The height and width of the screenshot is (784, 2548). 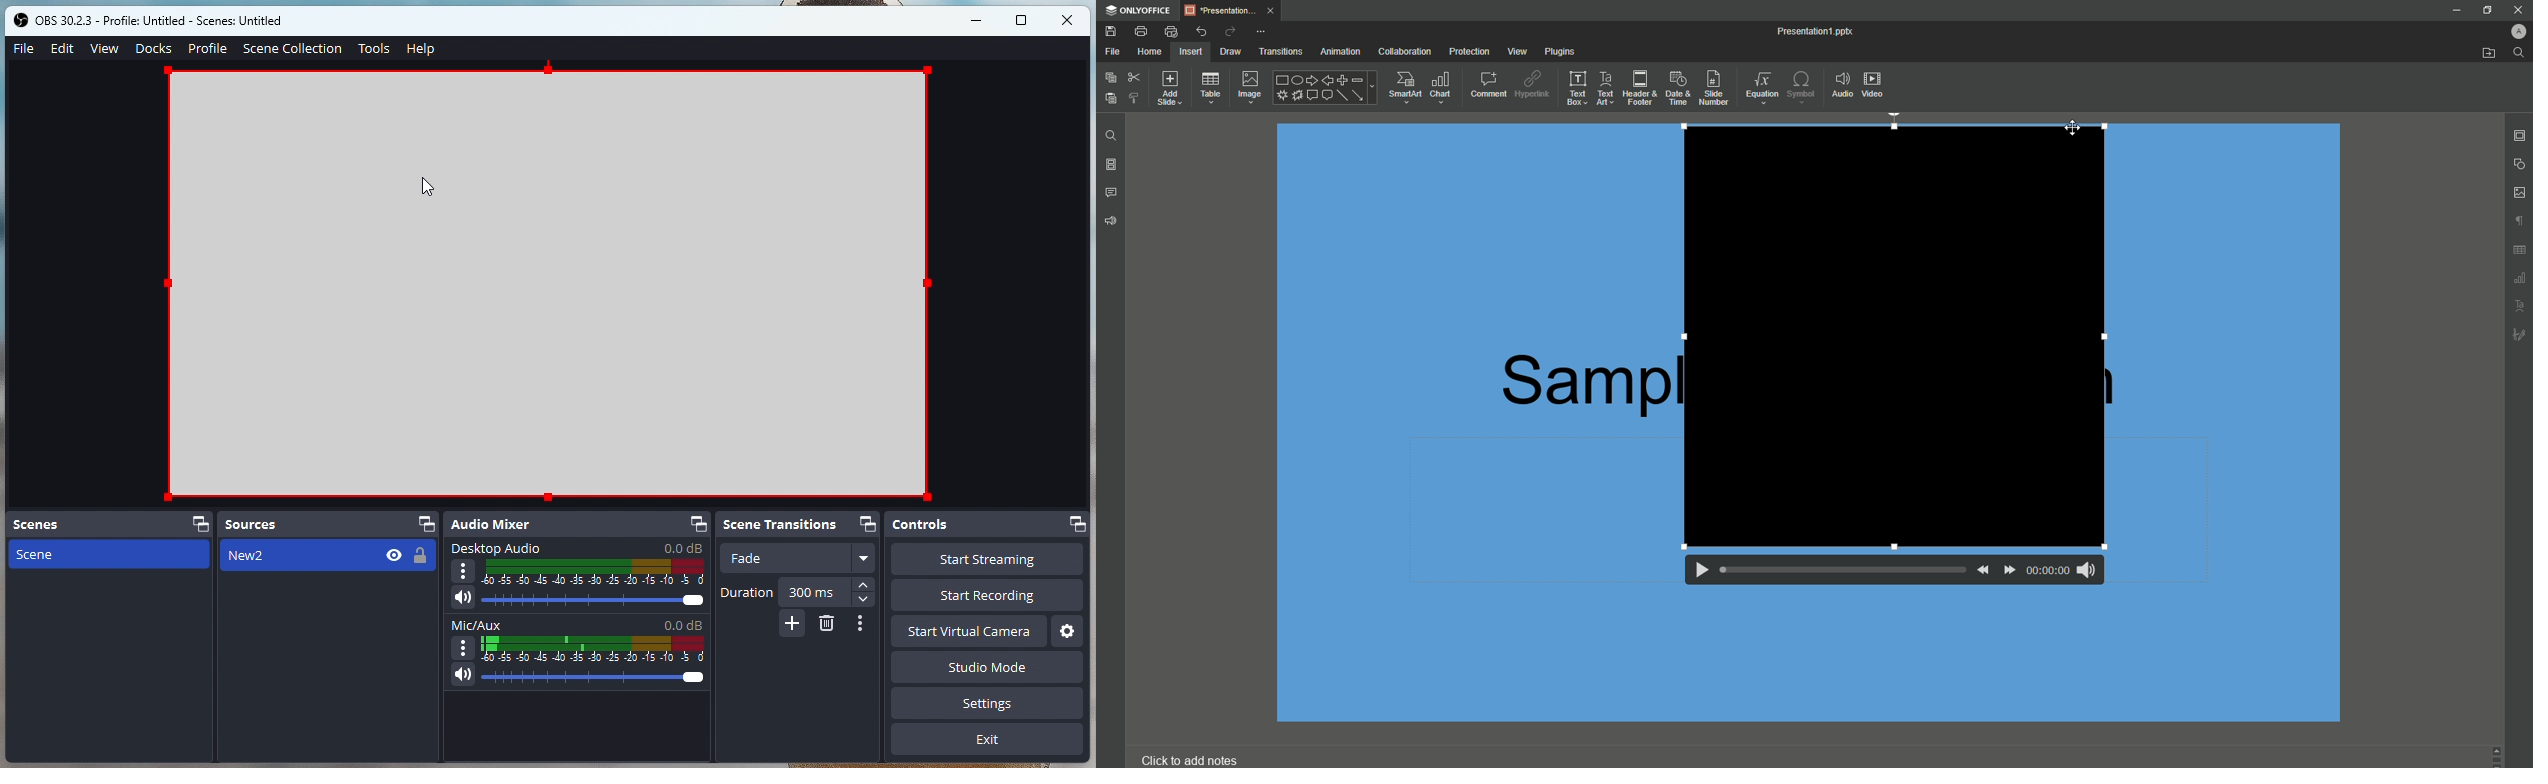 I want to click on Video, so click(x=1874, y=85).